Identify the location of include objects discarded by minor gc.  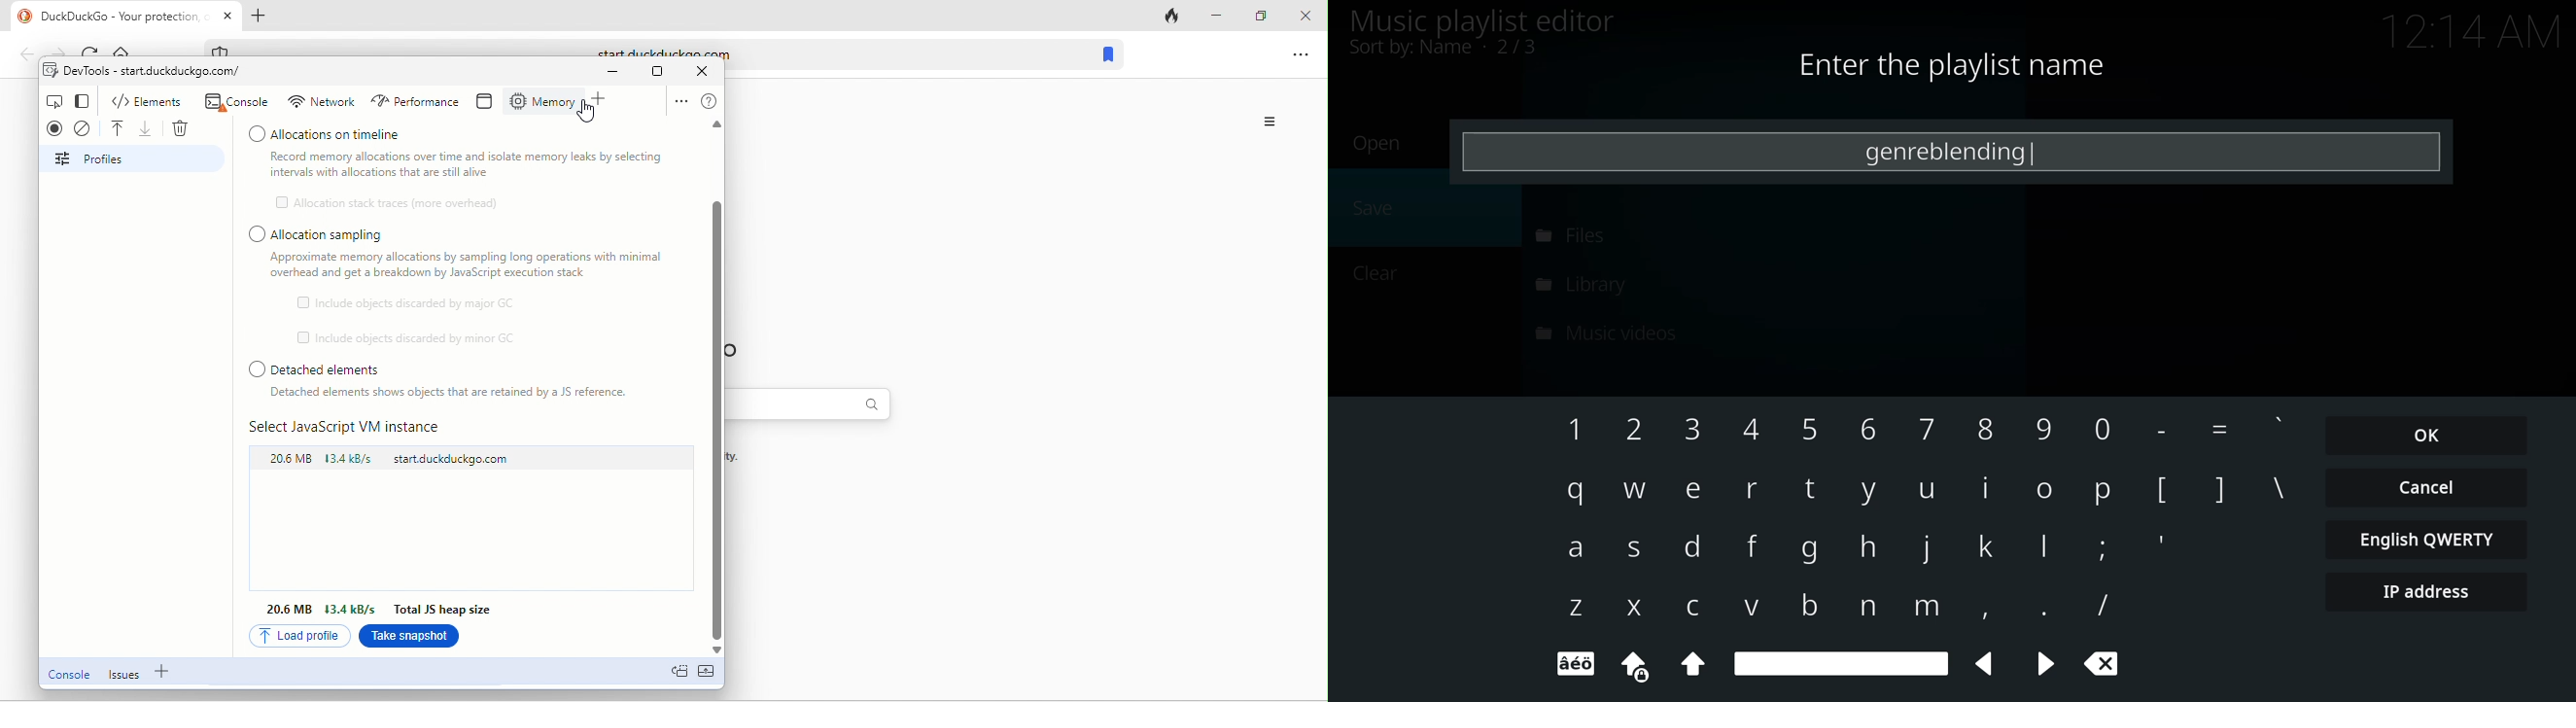
(407, 338).